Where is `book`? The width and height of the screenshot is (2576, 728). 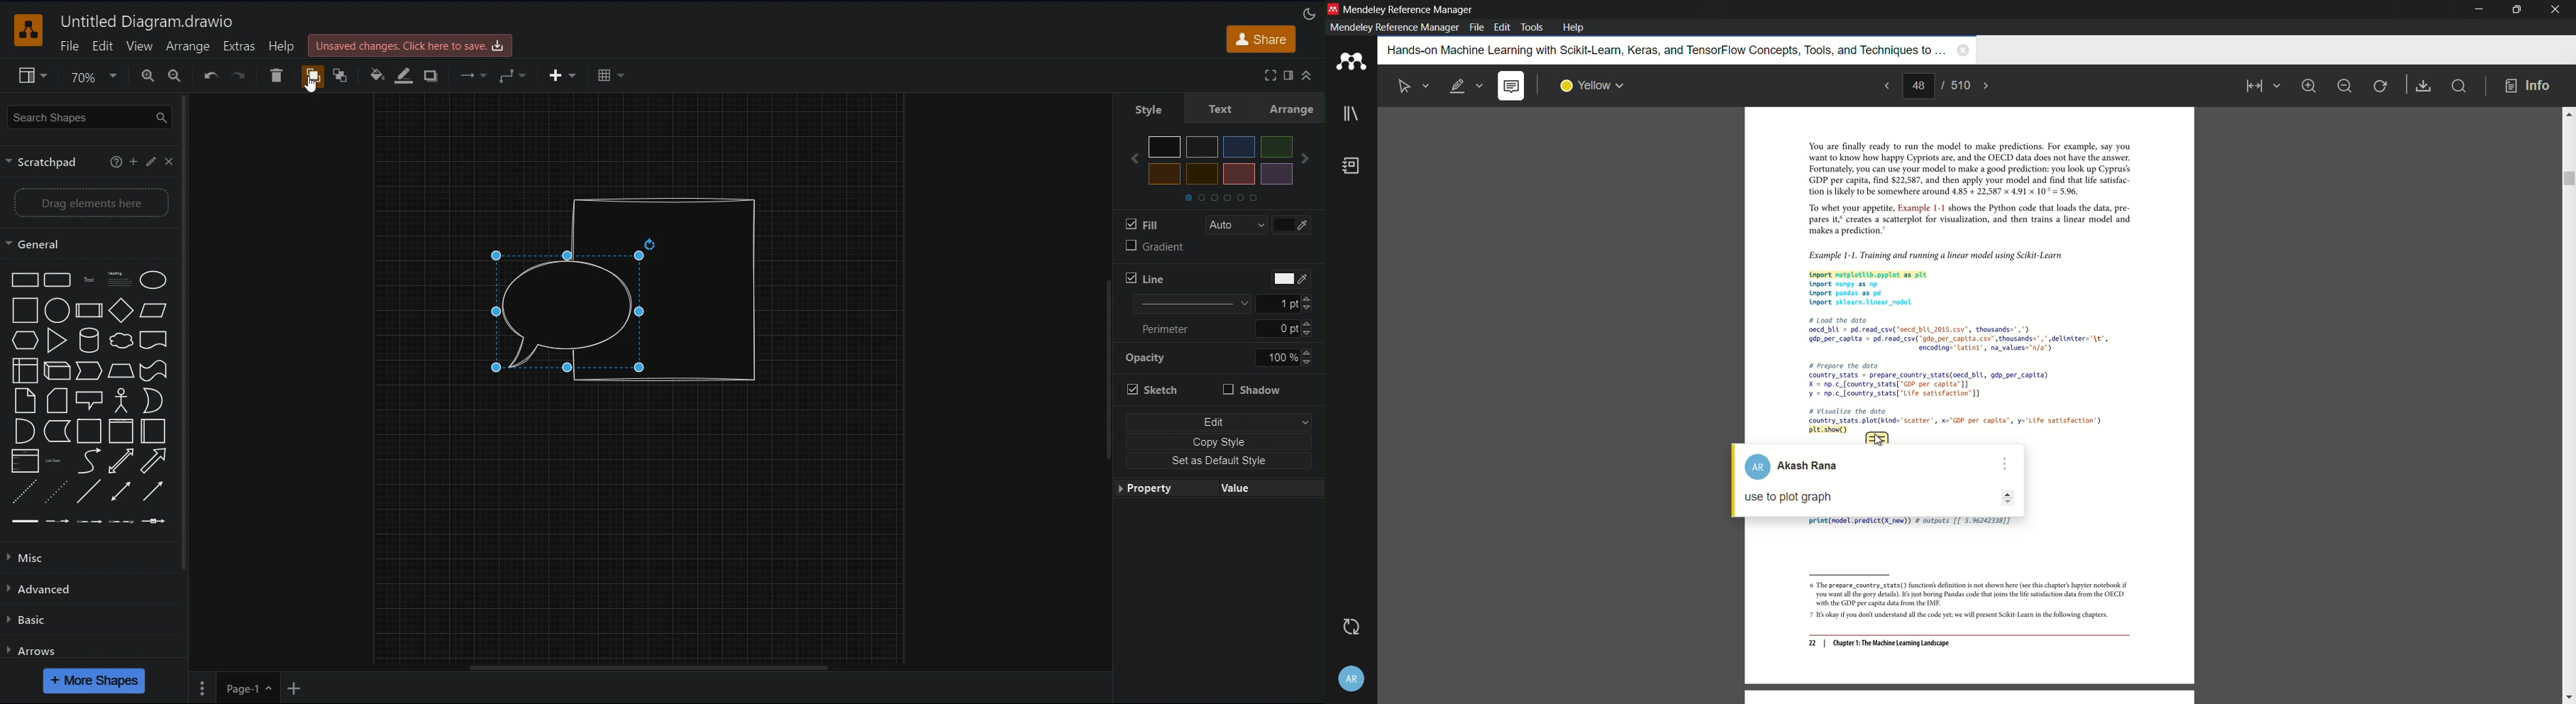
book is located at coordinates (1352, 166).